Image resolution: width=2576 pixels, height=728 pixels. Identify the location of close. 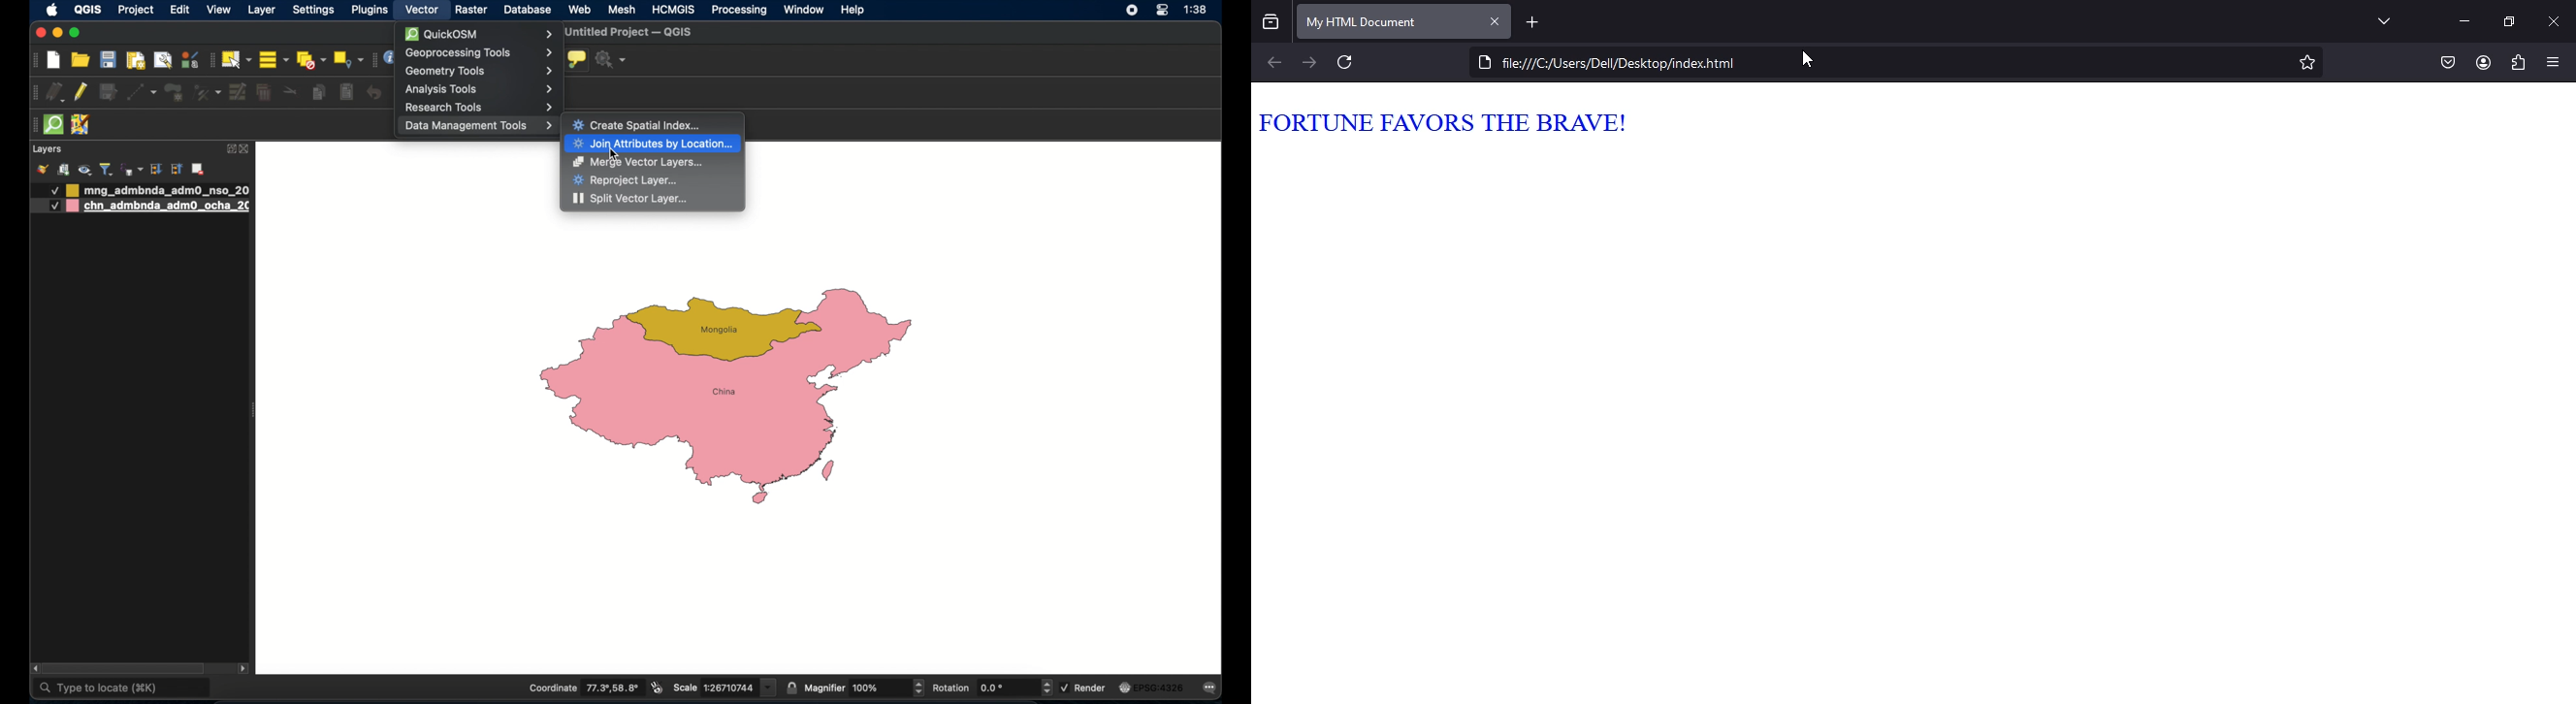
(248, 150).